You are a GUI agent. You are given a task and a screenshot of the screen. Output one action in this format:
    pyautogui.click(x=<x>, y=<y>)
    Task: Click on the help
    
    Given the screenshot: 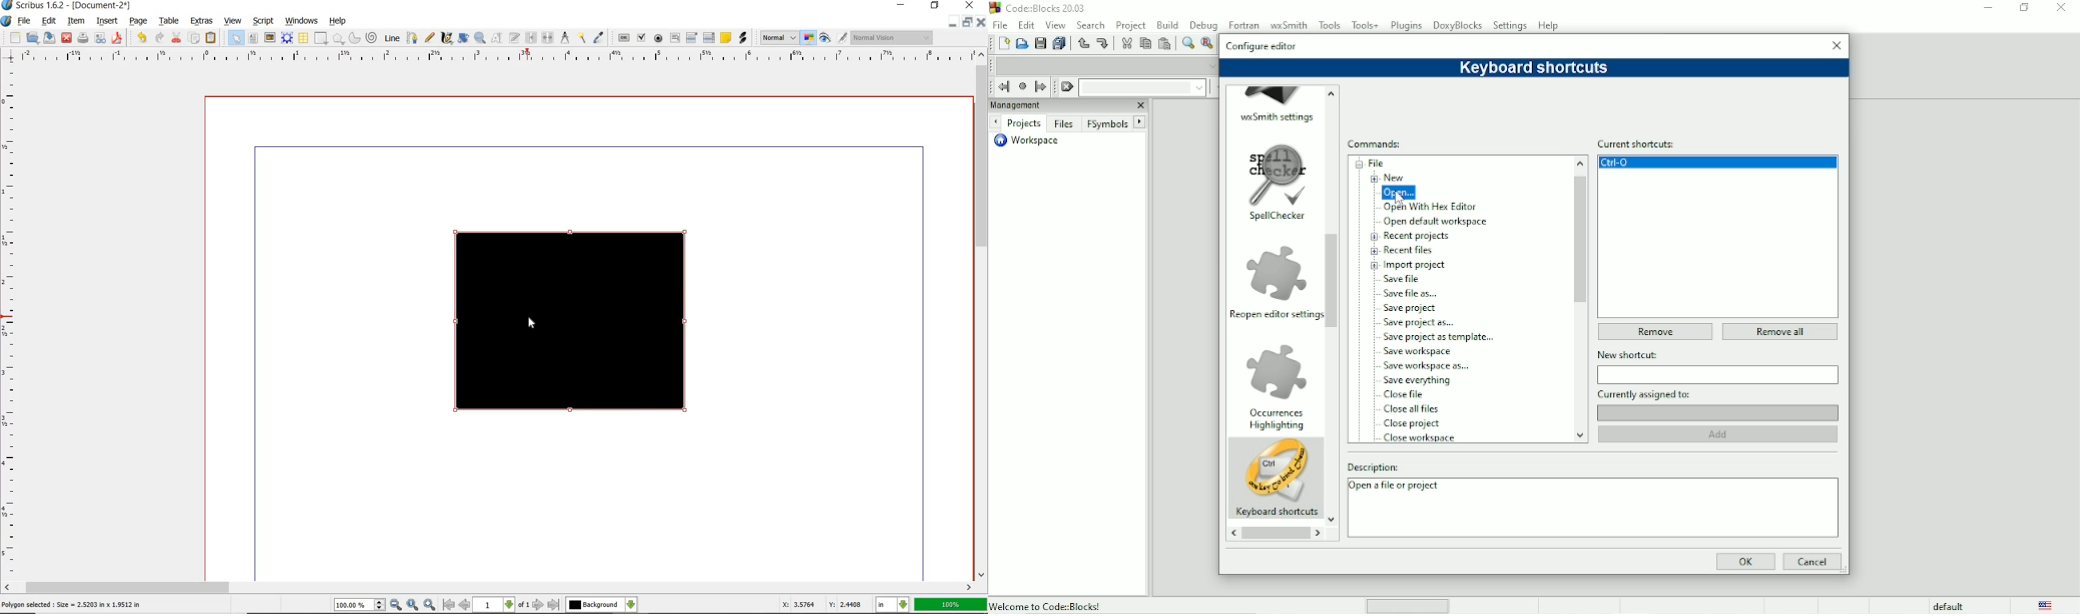 What is the action you would take?
    pyautogui.click(x=339, y=22)
    